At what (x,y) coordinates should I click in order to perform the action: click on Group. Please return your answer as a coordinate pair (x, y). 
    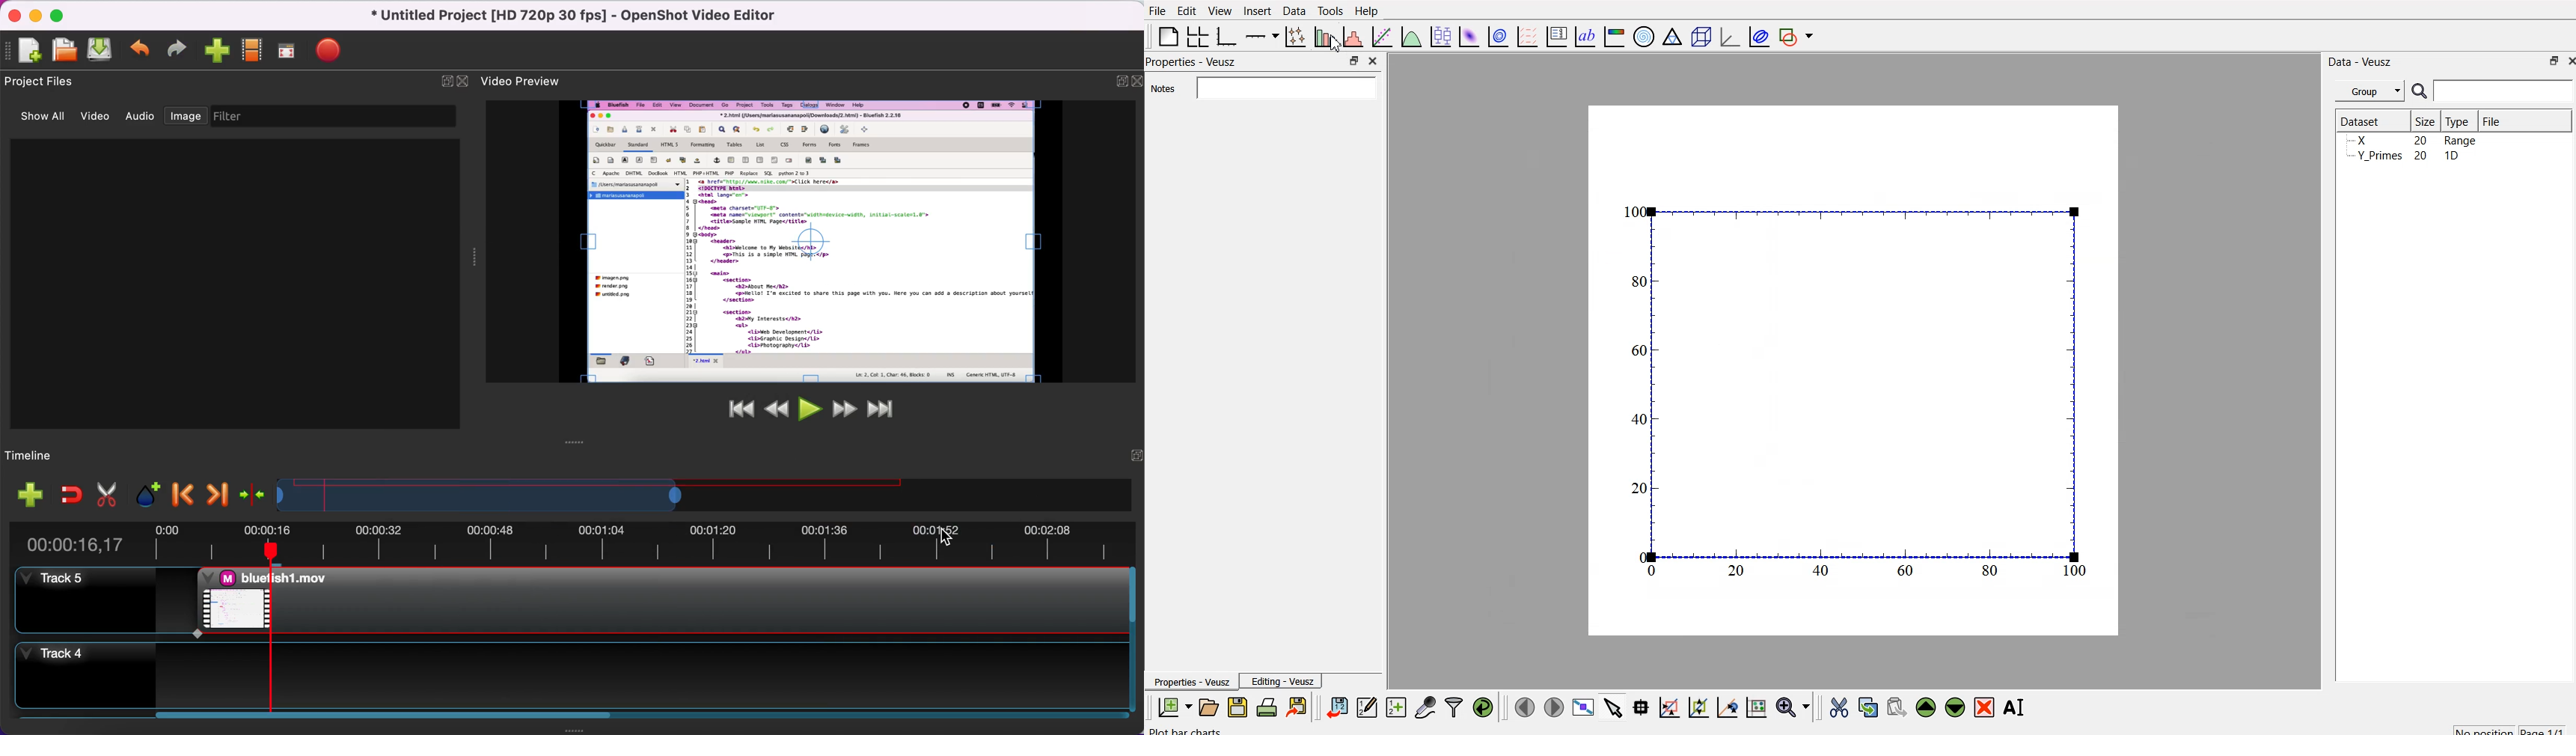
    Looking at the image, I should click on (2372, 89).